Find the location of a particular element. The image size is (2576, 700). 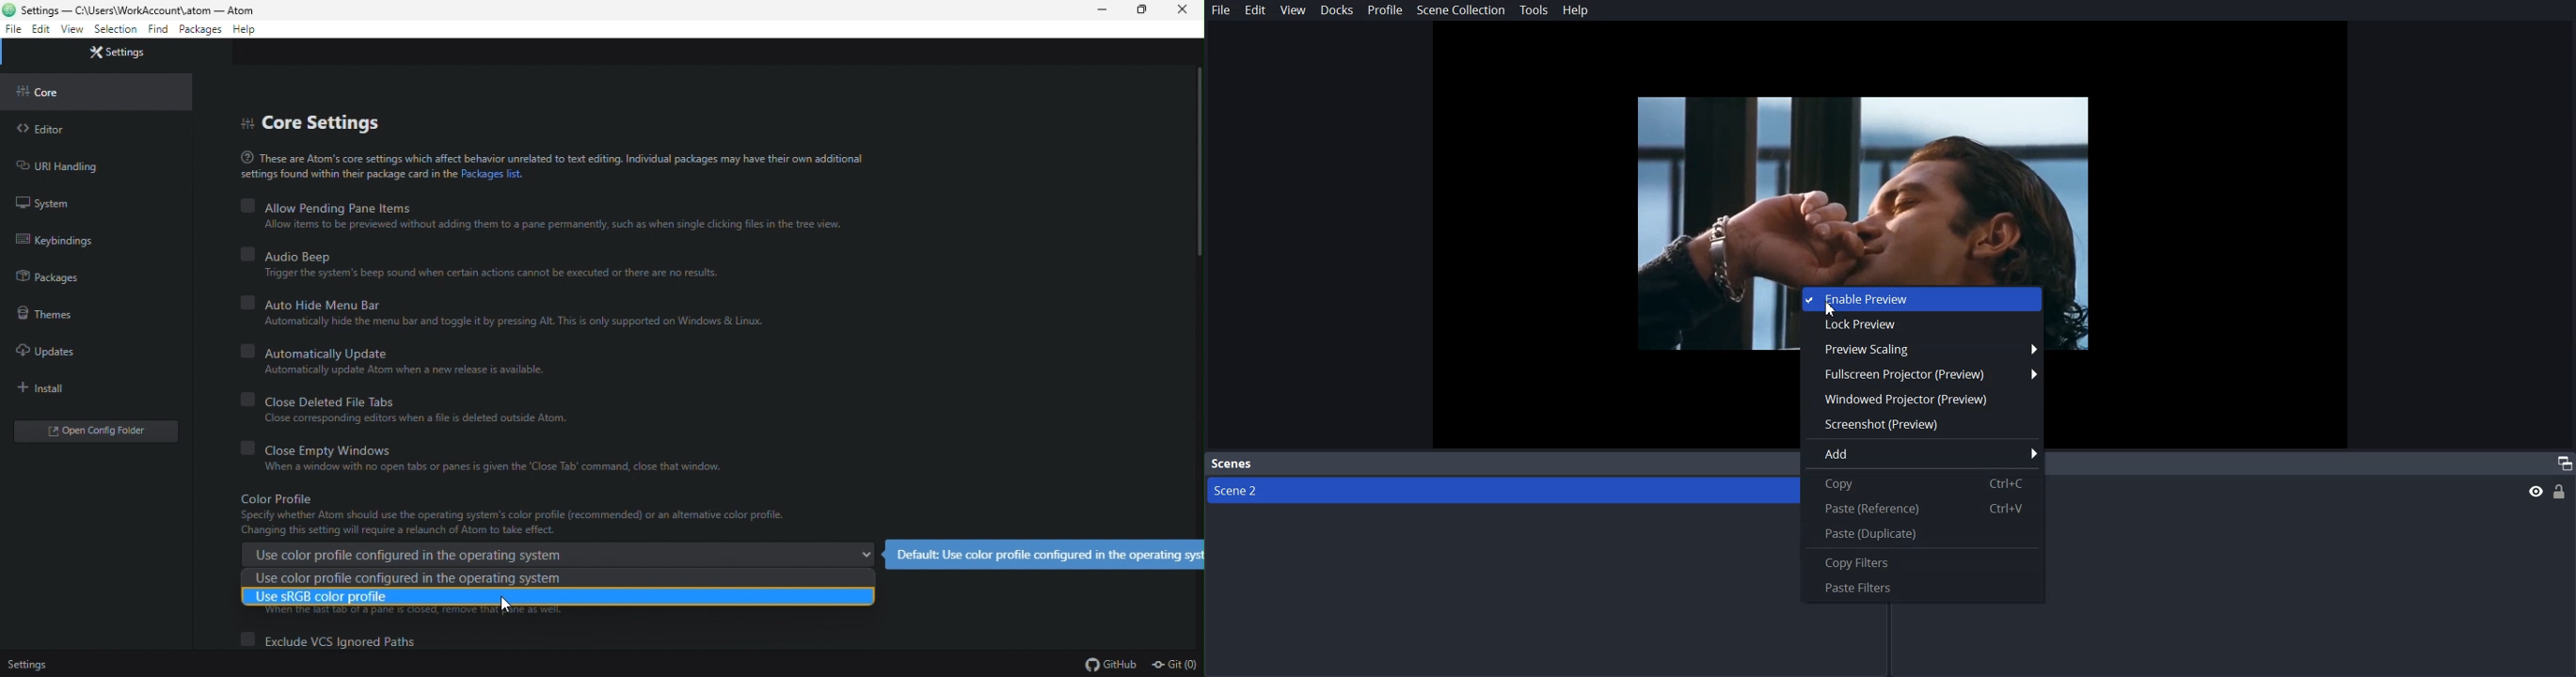

use color profile configured in the operating system is located at coordinates (557, 552).